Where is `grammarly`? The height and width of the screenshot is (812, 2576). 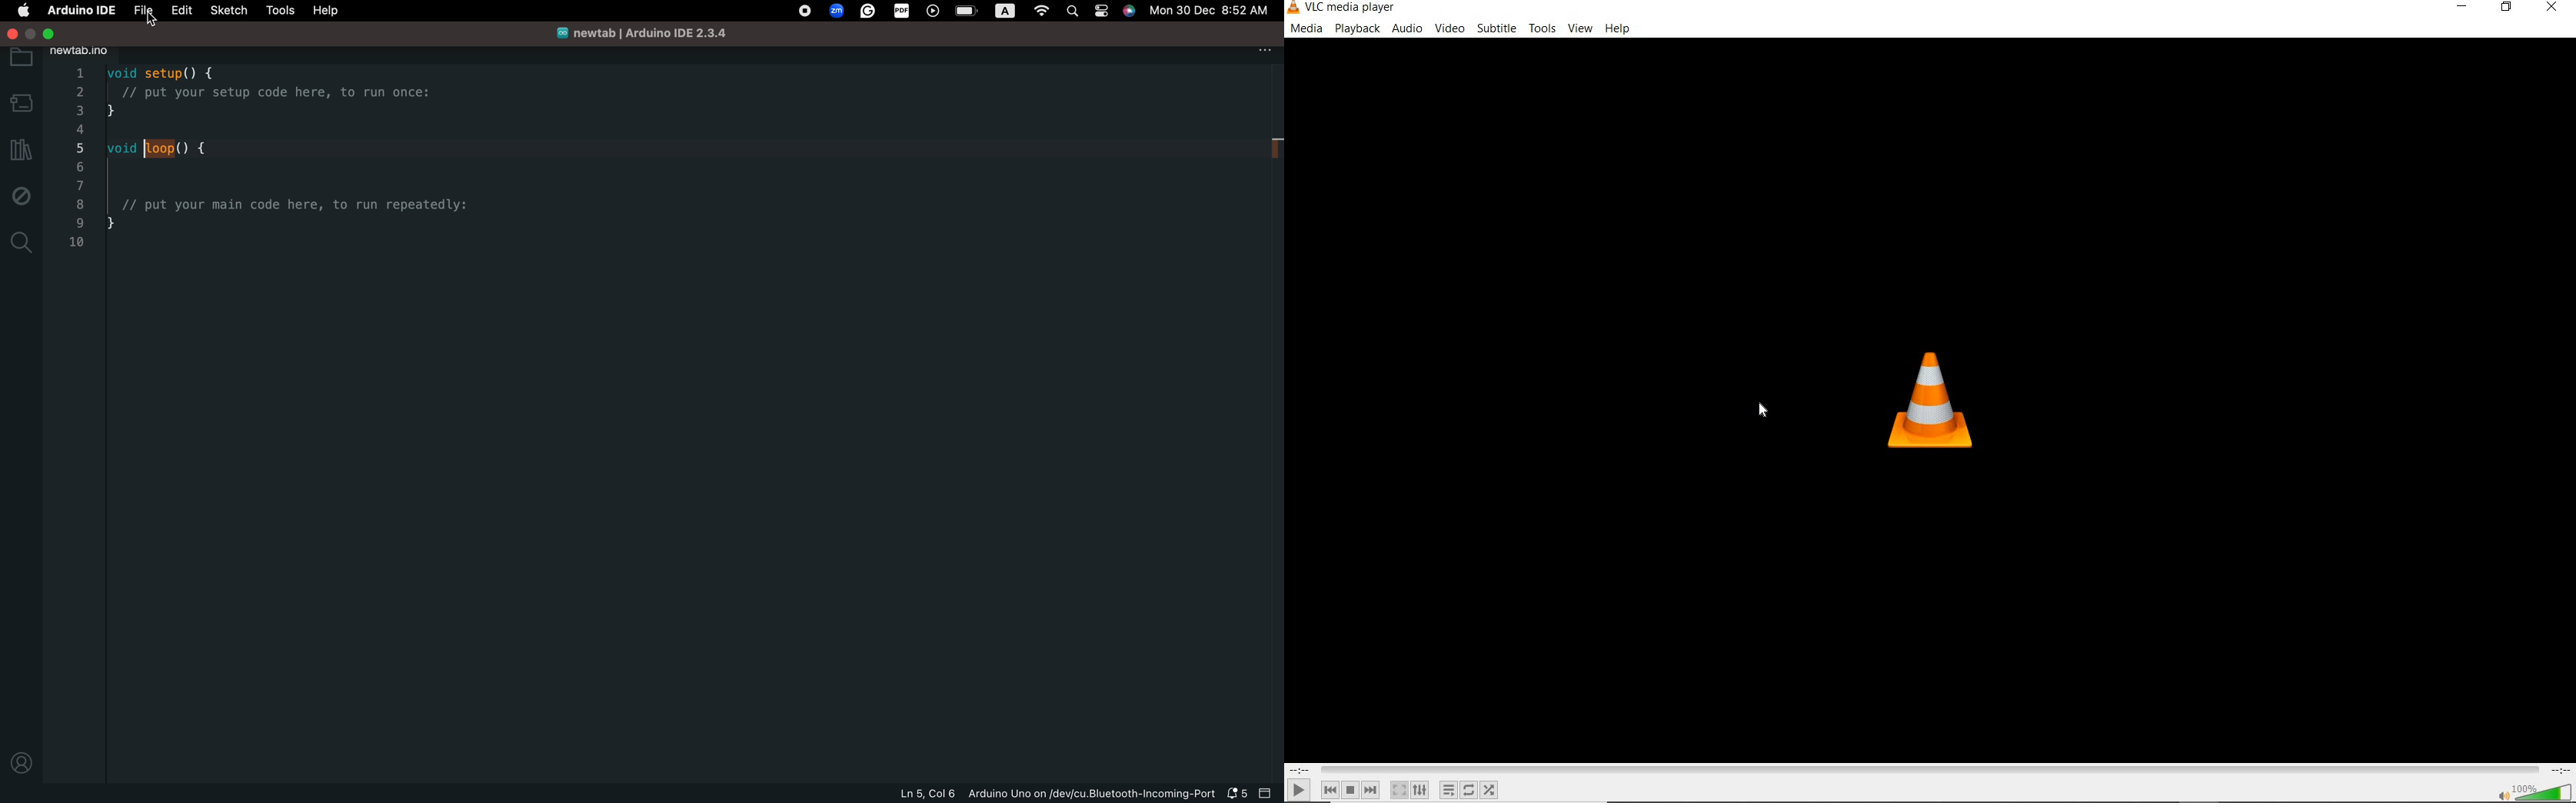
grammarly is located at coordinates (868, 10).